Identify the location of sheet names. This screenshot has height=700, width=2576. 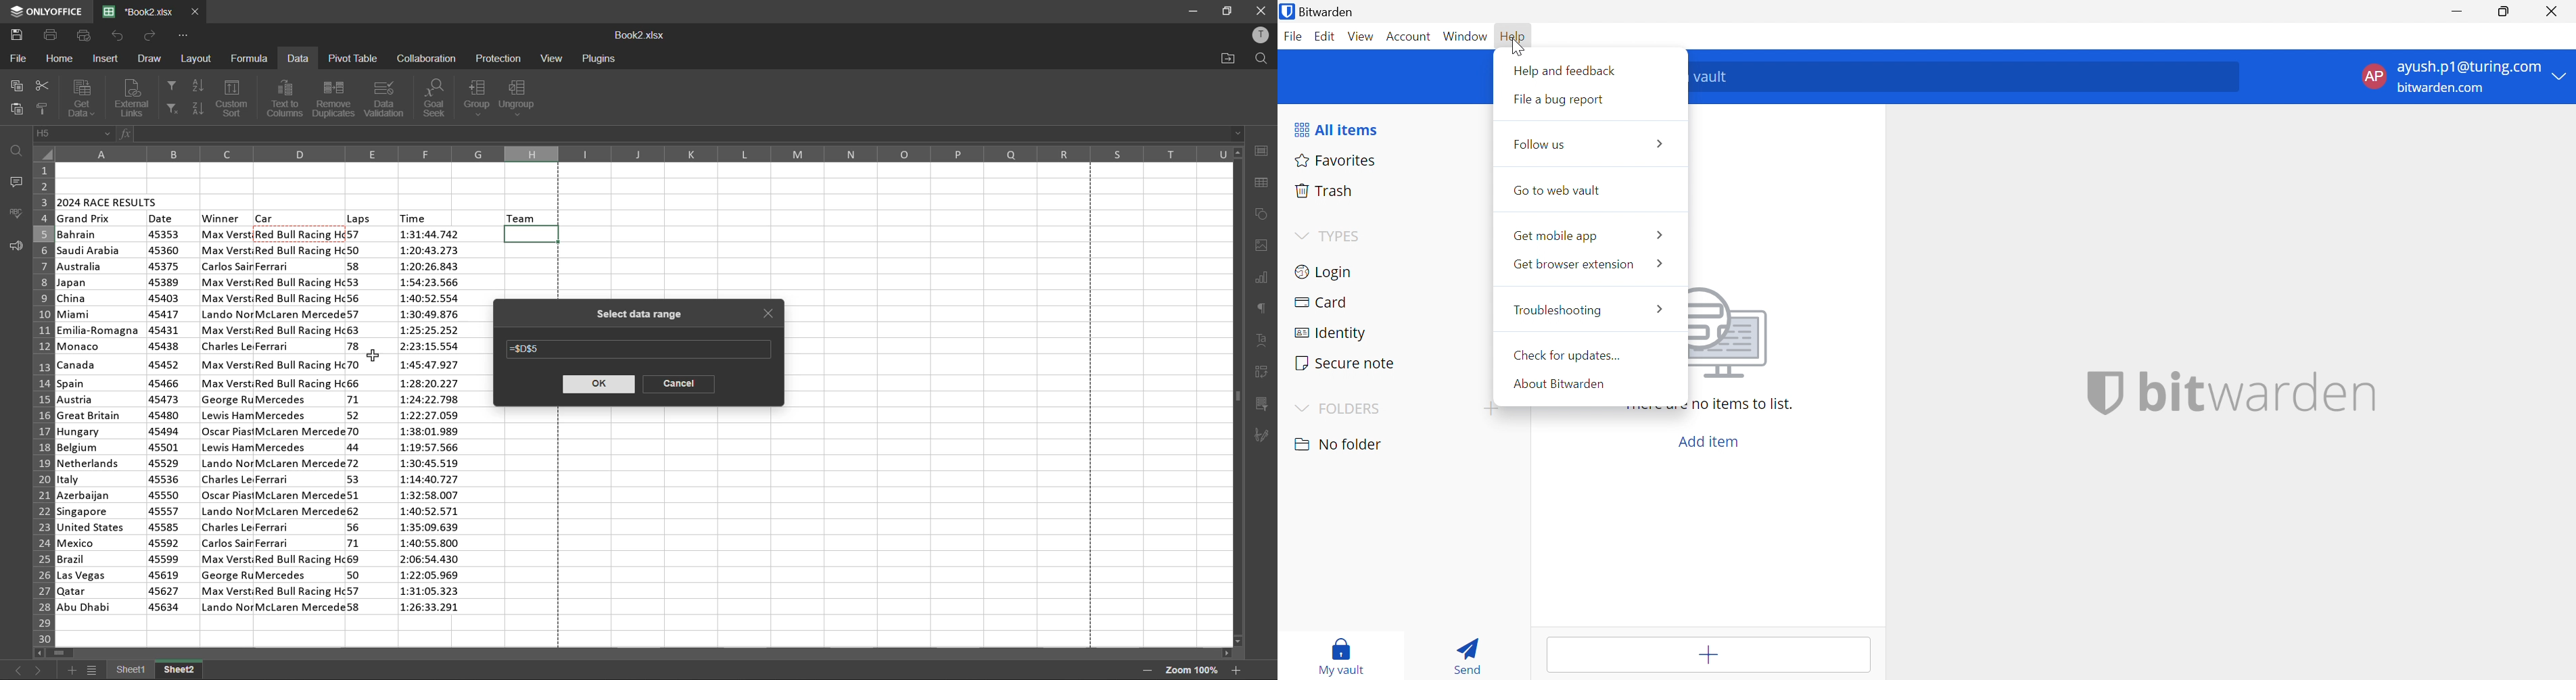
(156, 671).